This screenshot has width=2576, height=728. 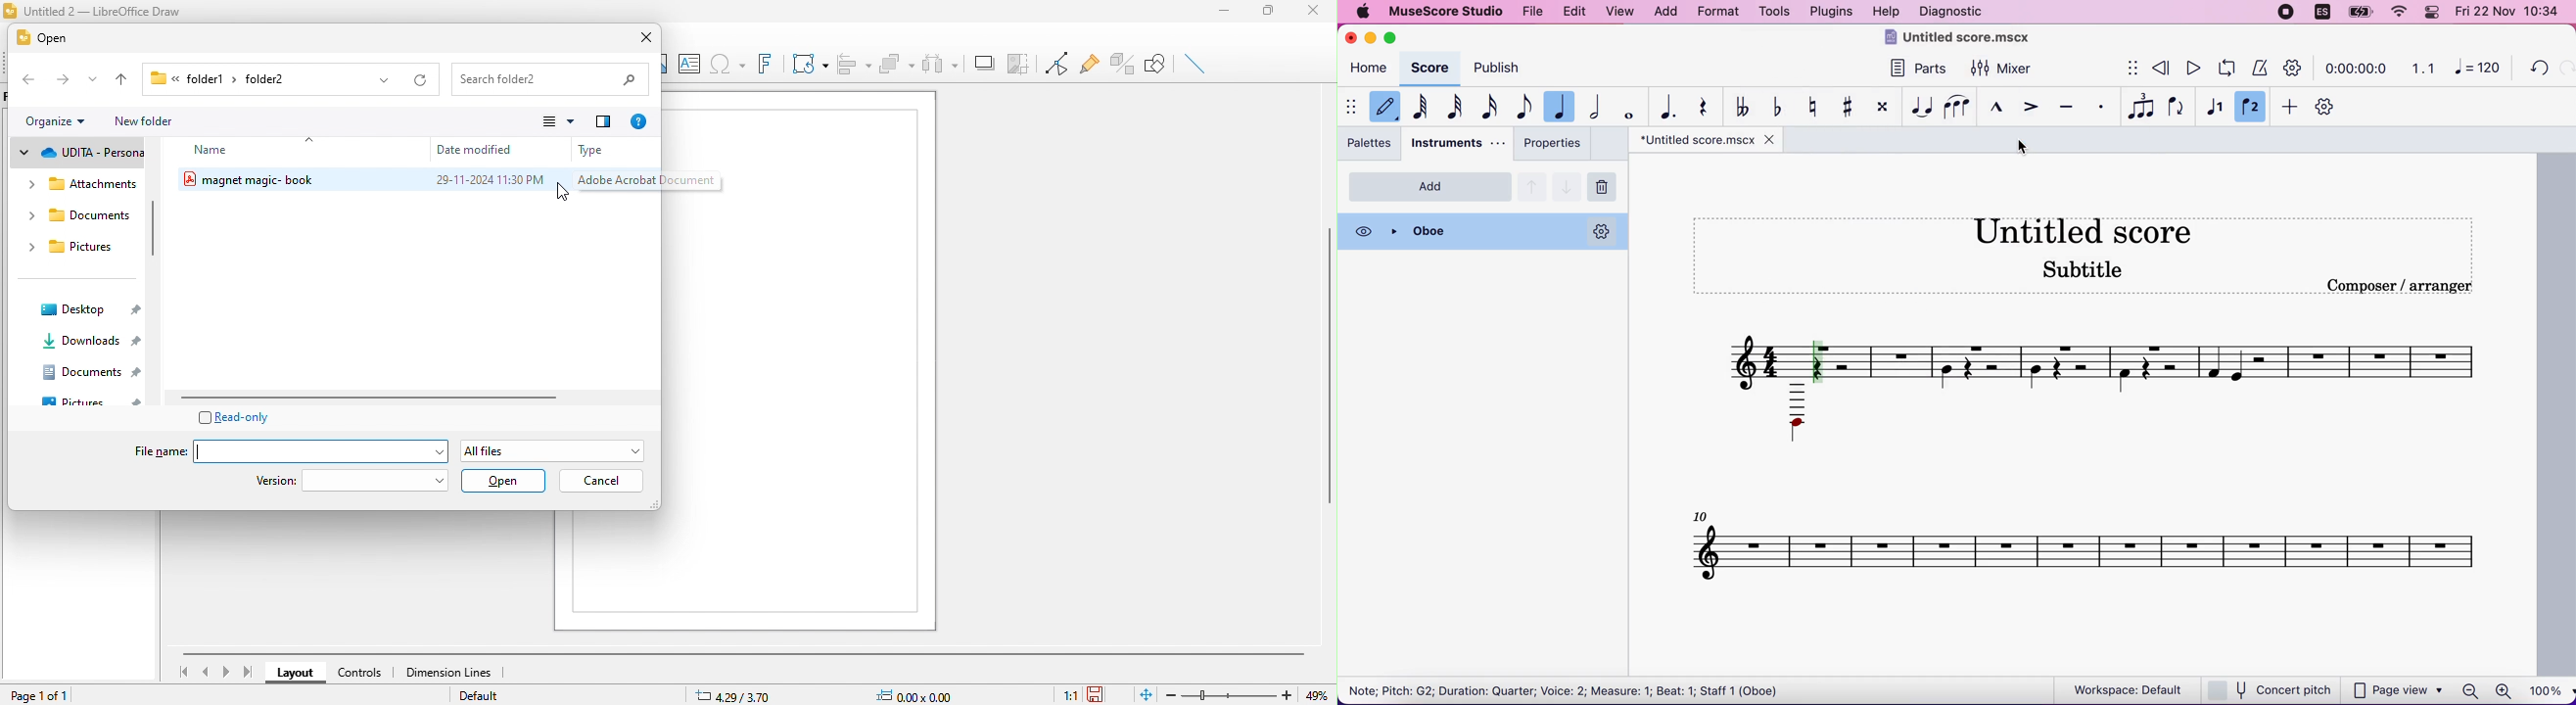 What do you see at coordinates (2254, 107) in the screenshot?
I see `voice 2` at bounding box center [2254, 107].